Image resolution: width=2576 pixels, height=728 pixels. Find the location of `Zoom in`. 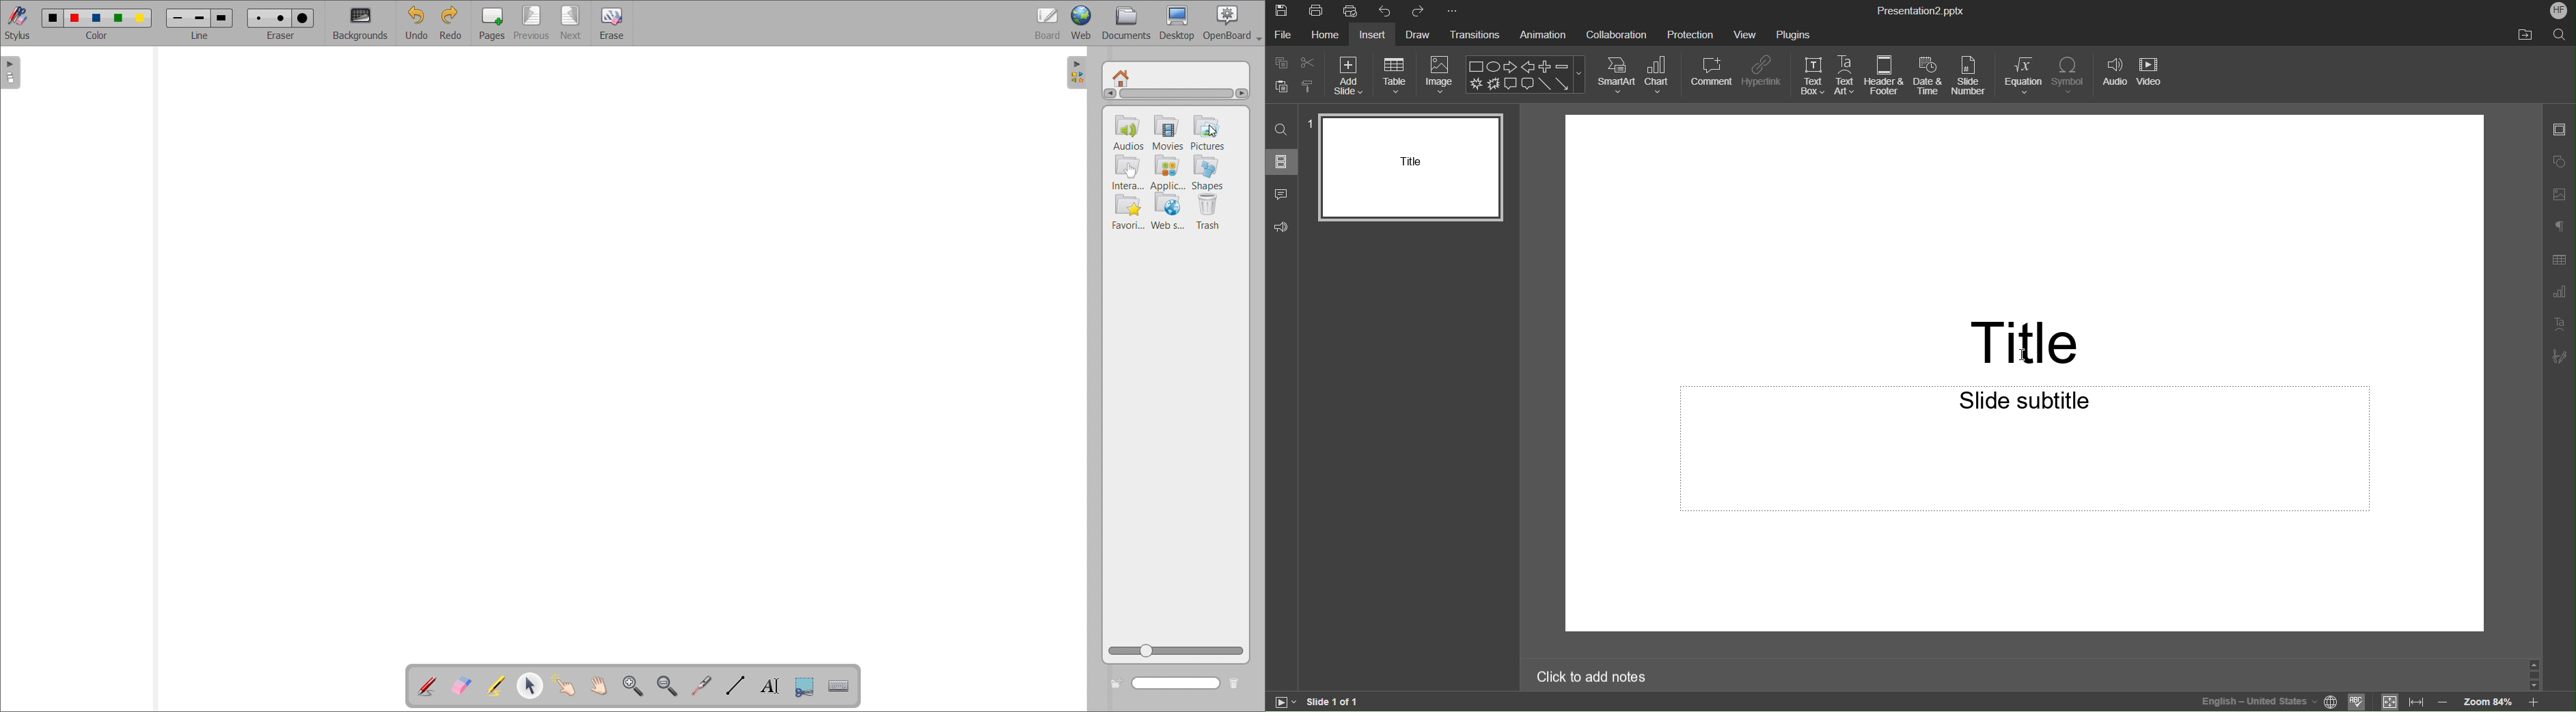

Zoom in is located at coordinates (2536, 703).